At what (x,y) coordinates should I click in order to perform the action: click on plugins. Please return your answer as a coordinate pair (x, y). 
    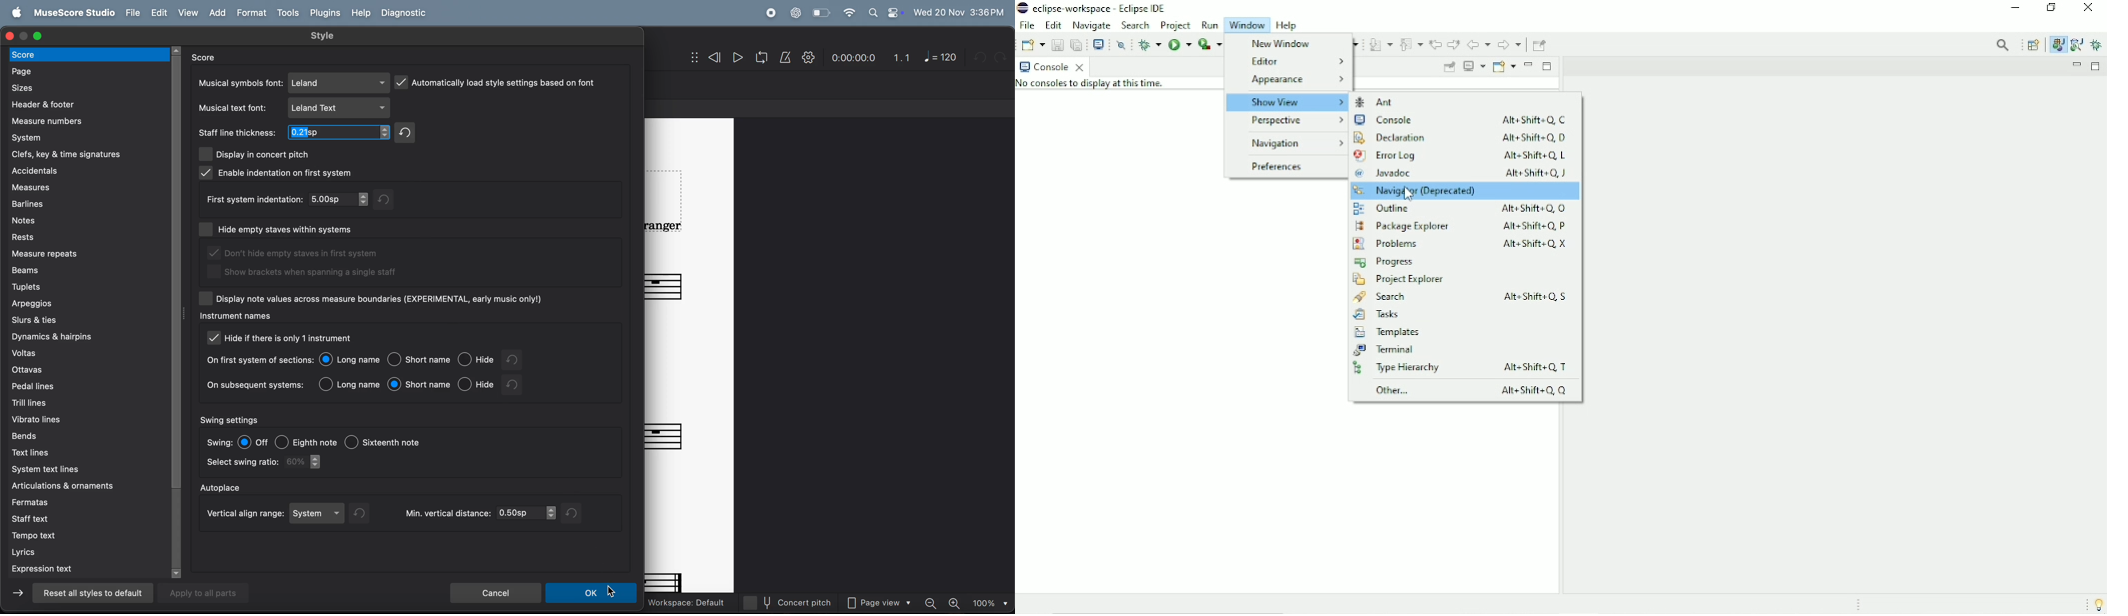
    Looking at the image, I should click on (325, 13).